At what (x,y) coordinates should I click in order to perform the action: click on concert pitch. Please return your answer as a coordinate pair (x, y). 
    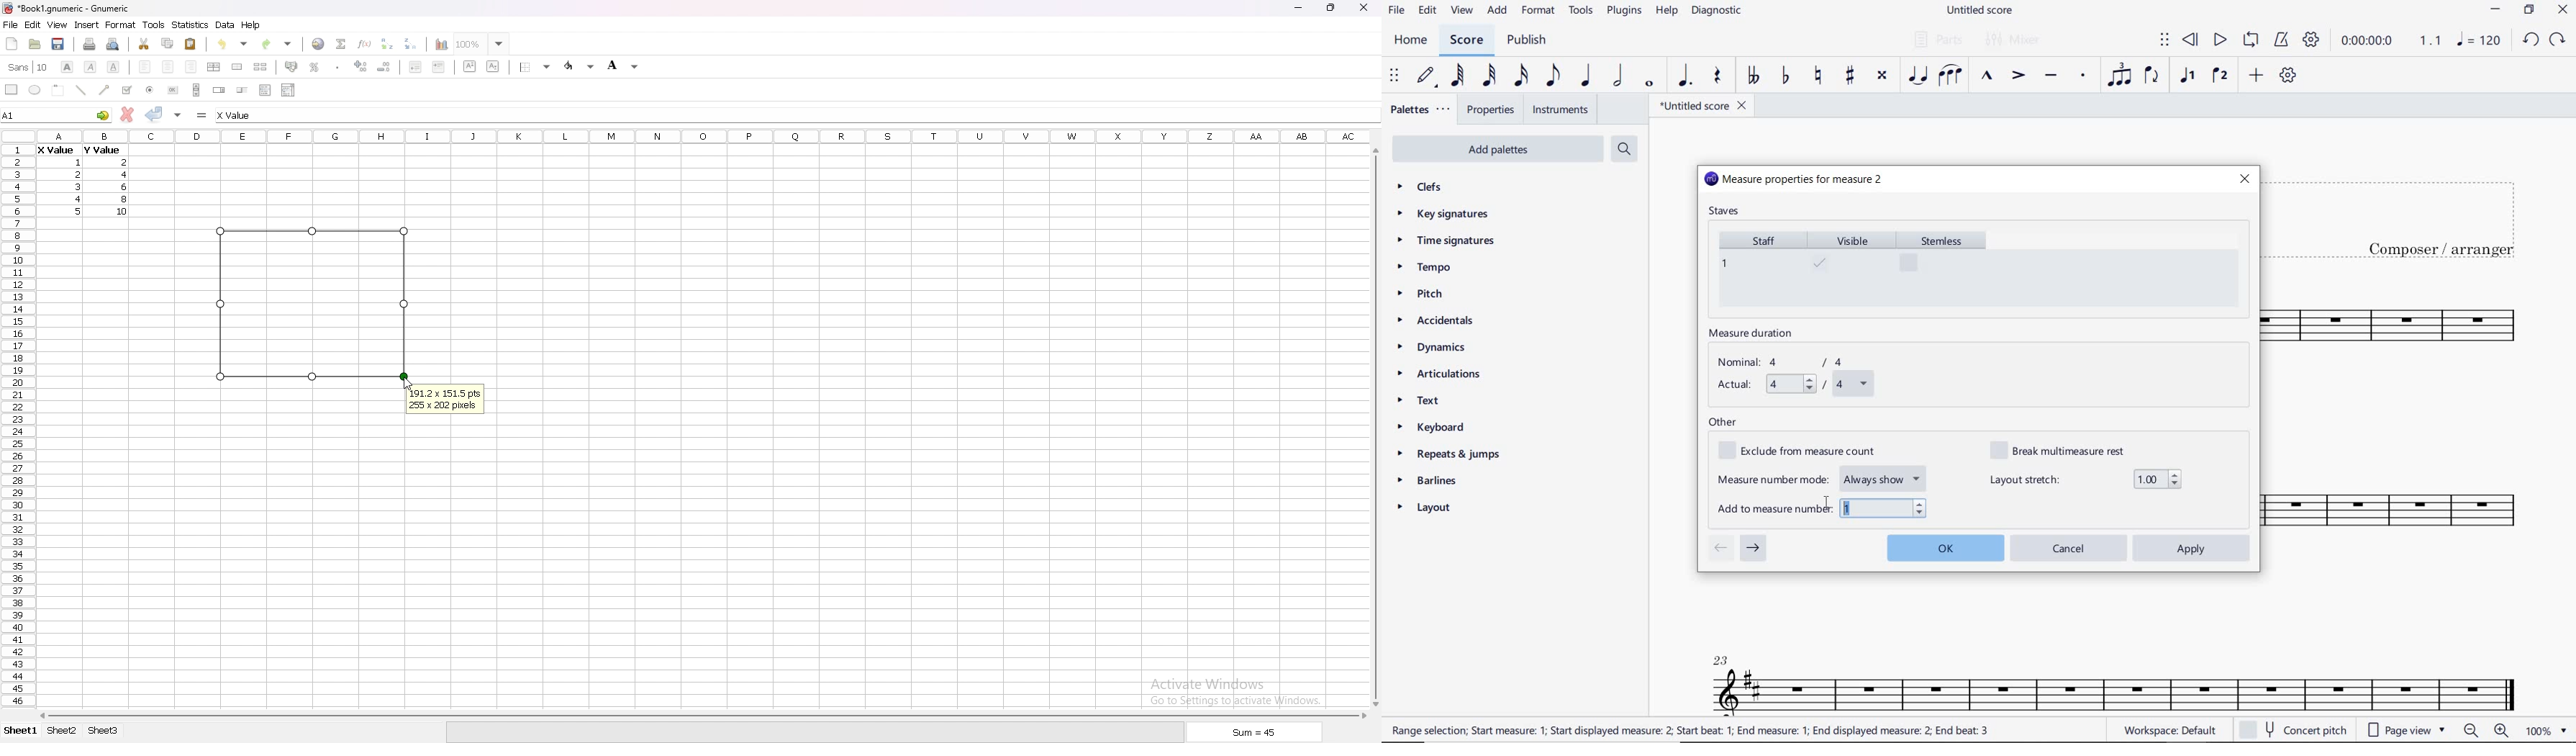
    Looking at the image, I should click on (2296, 730).